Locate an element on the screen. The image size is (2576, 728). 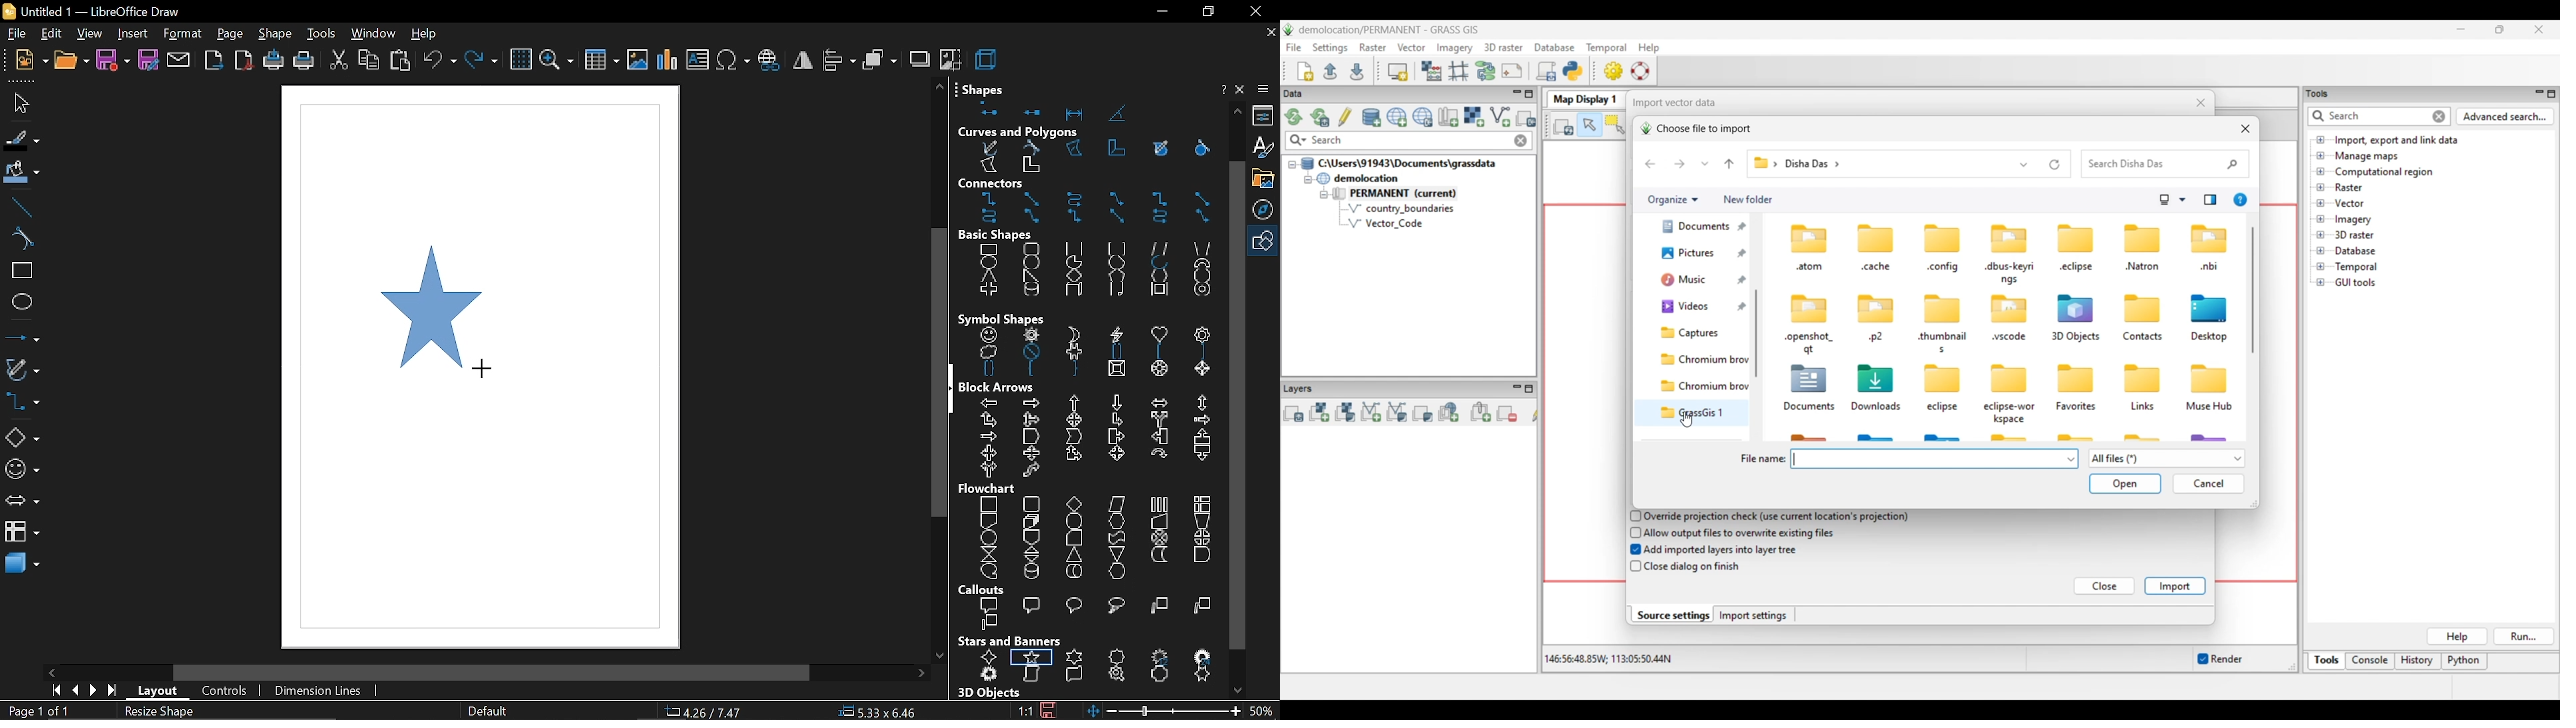
callouts is located at coordinates (1101, 613).